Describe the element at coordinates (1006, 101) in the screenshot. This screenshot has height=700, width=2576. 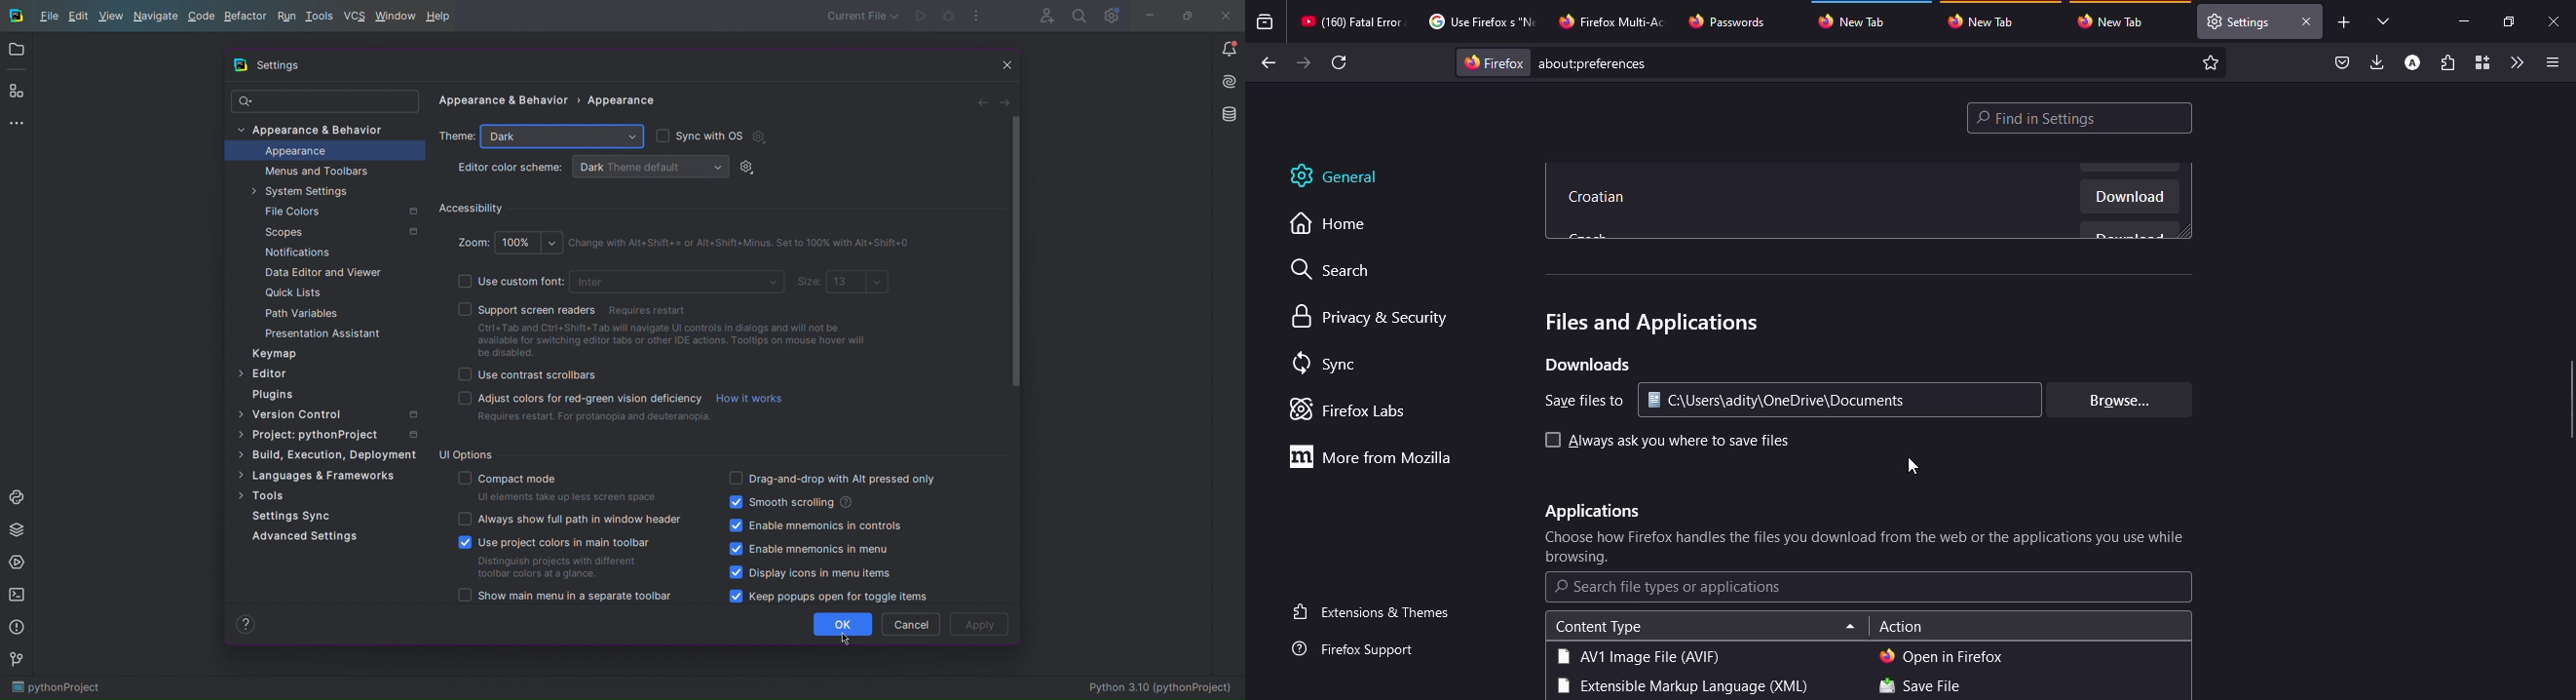
I see `Next` at that location.